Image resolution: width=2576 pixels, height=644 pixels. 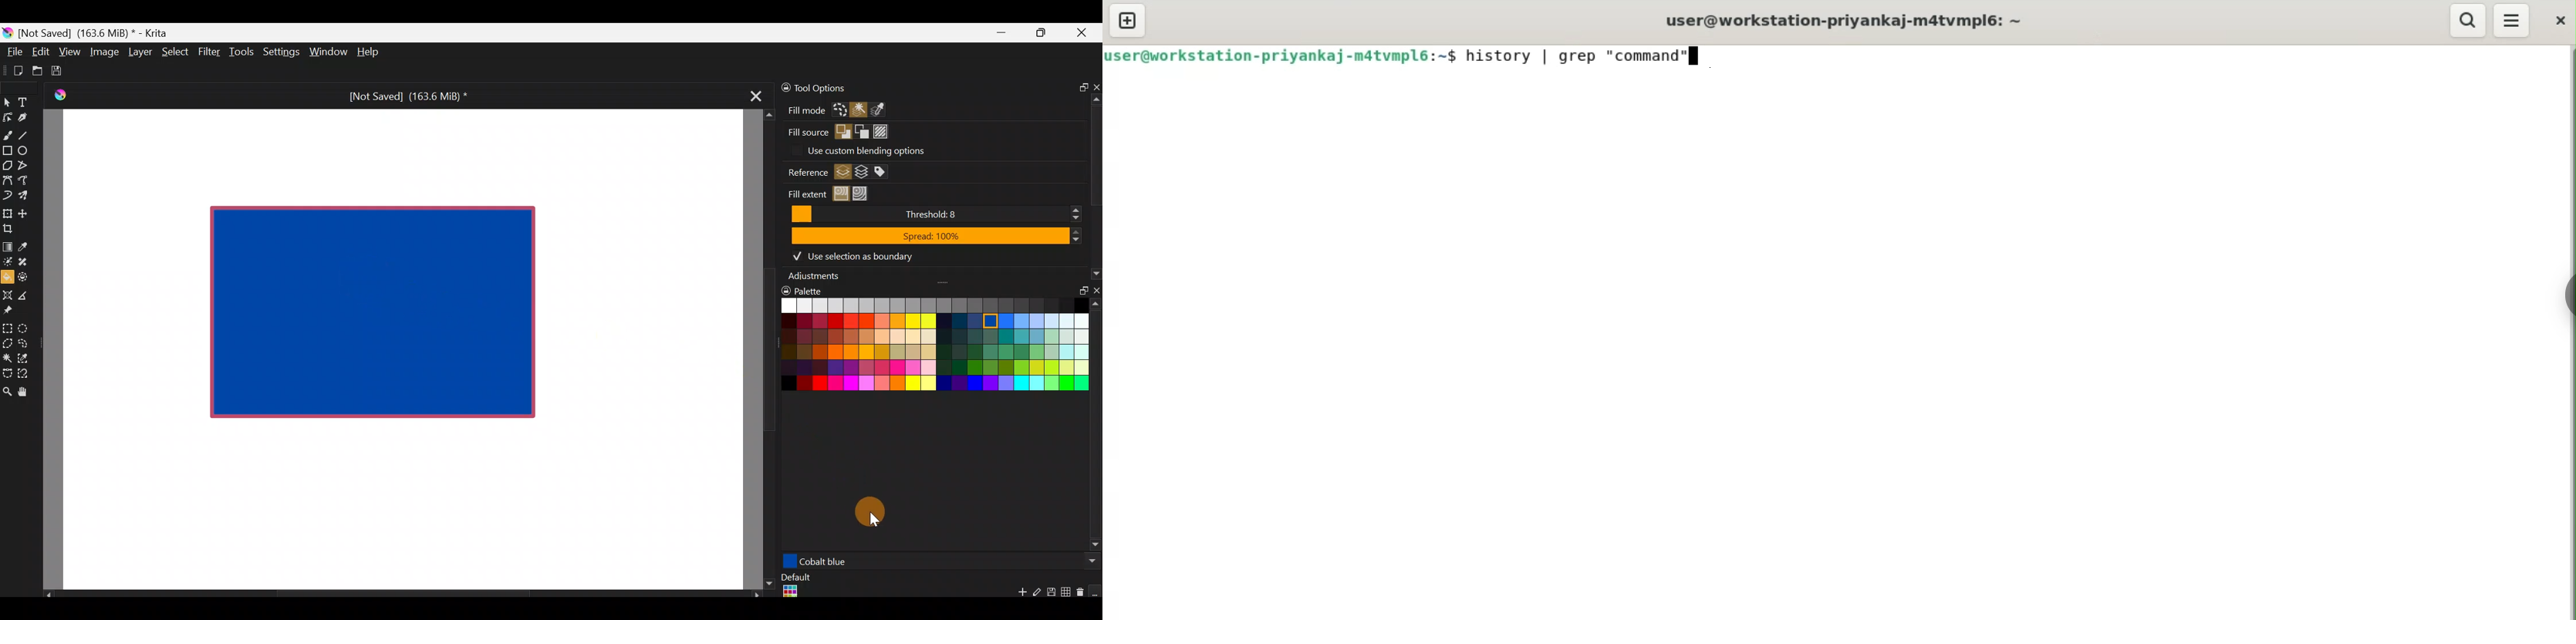 I want to click on Crop the image to an area, so click(x=13, y=230).